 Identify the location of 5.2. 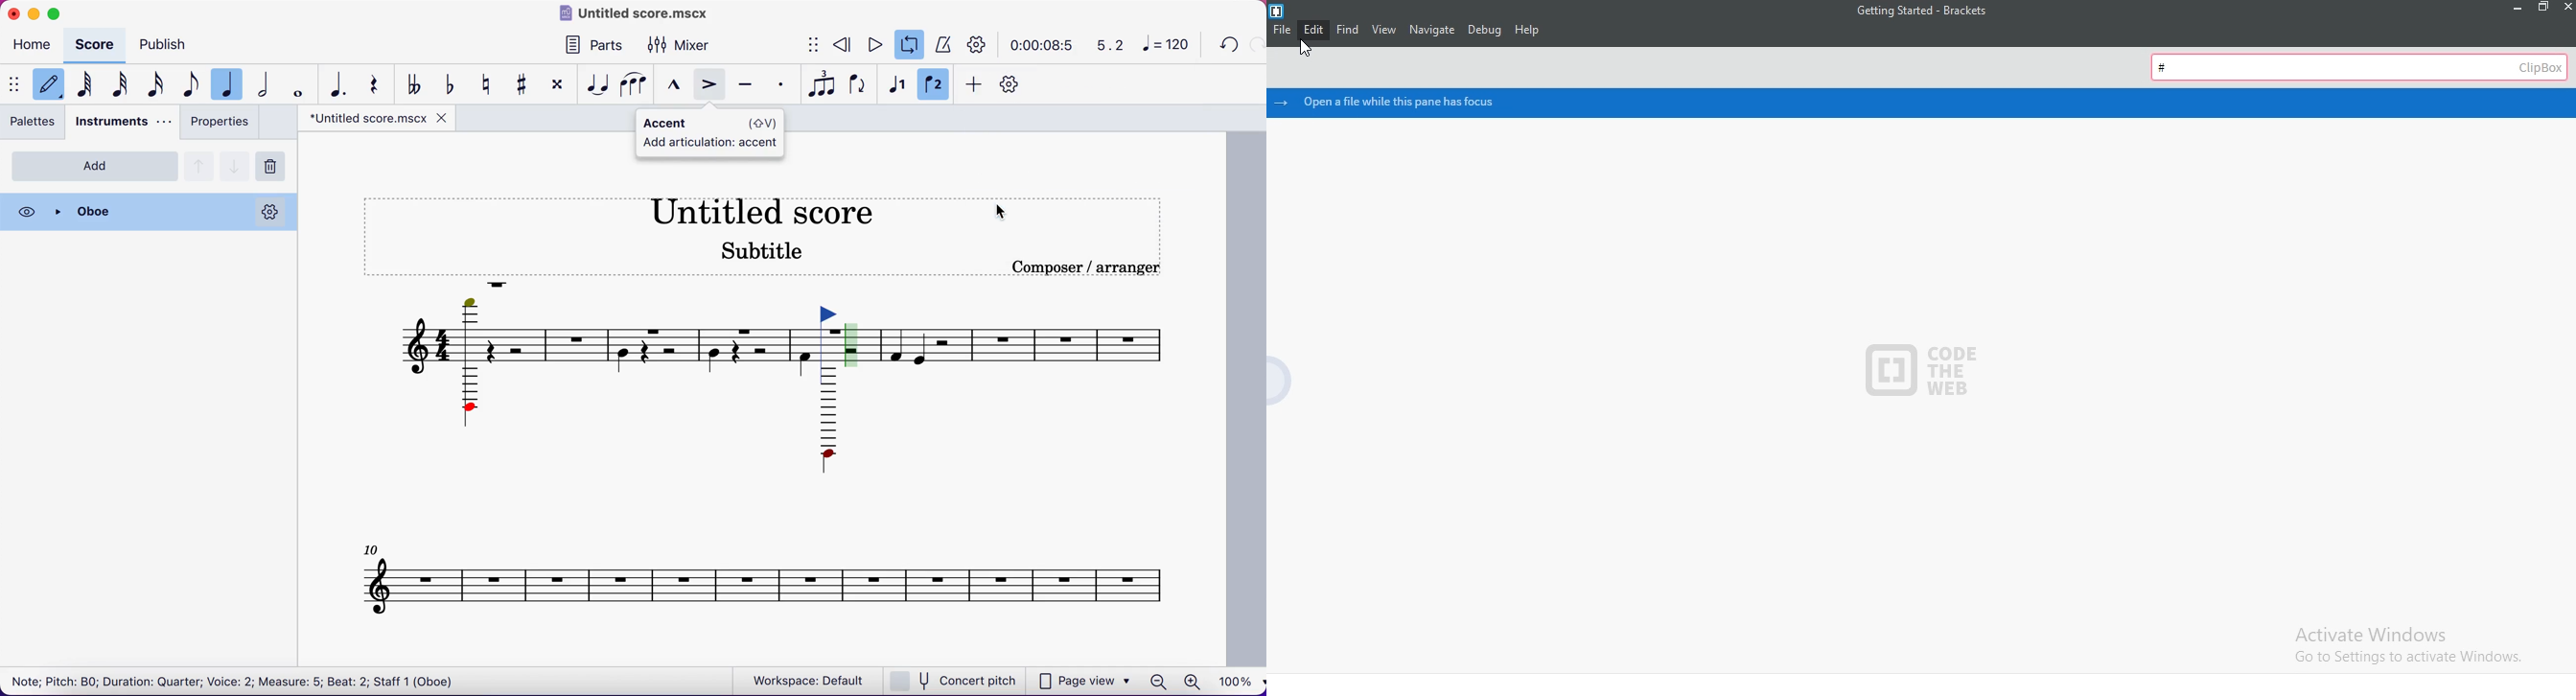
(1105, 46).